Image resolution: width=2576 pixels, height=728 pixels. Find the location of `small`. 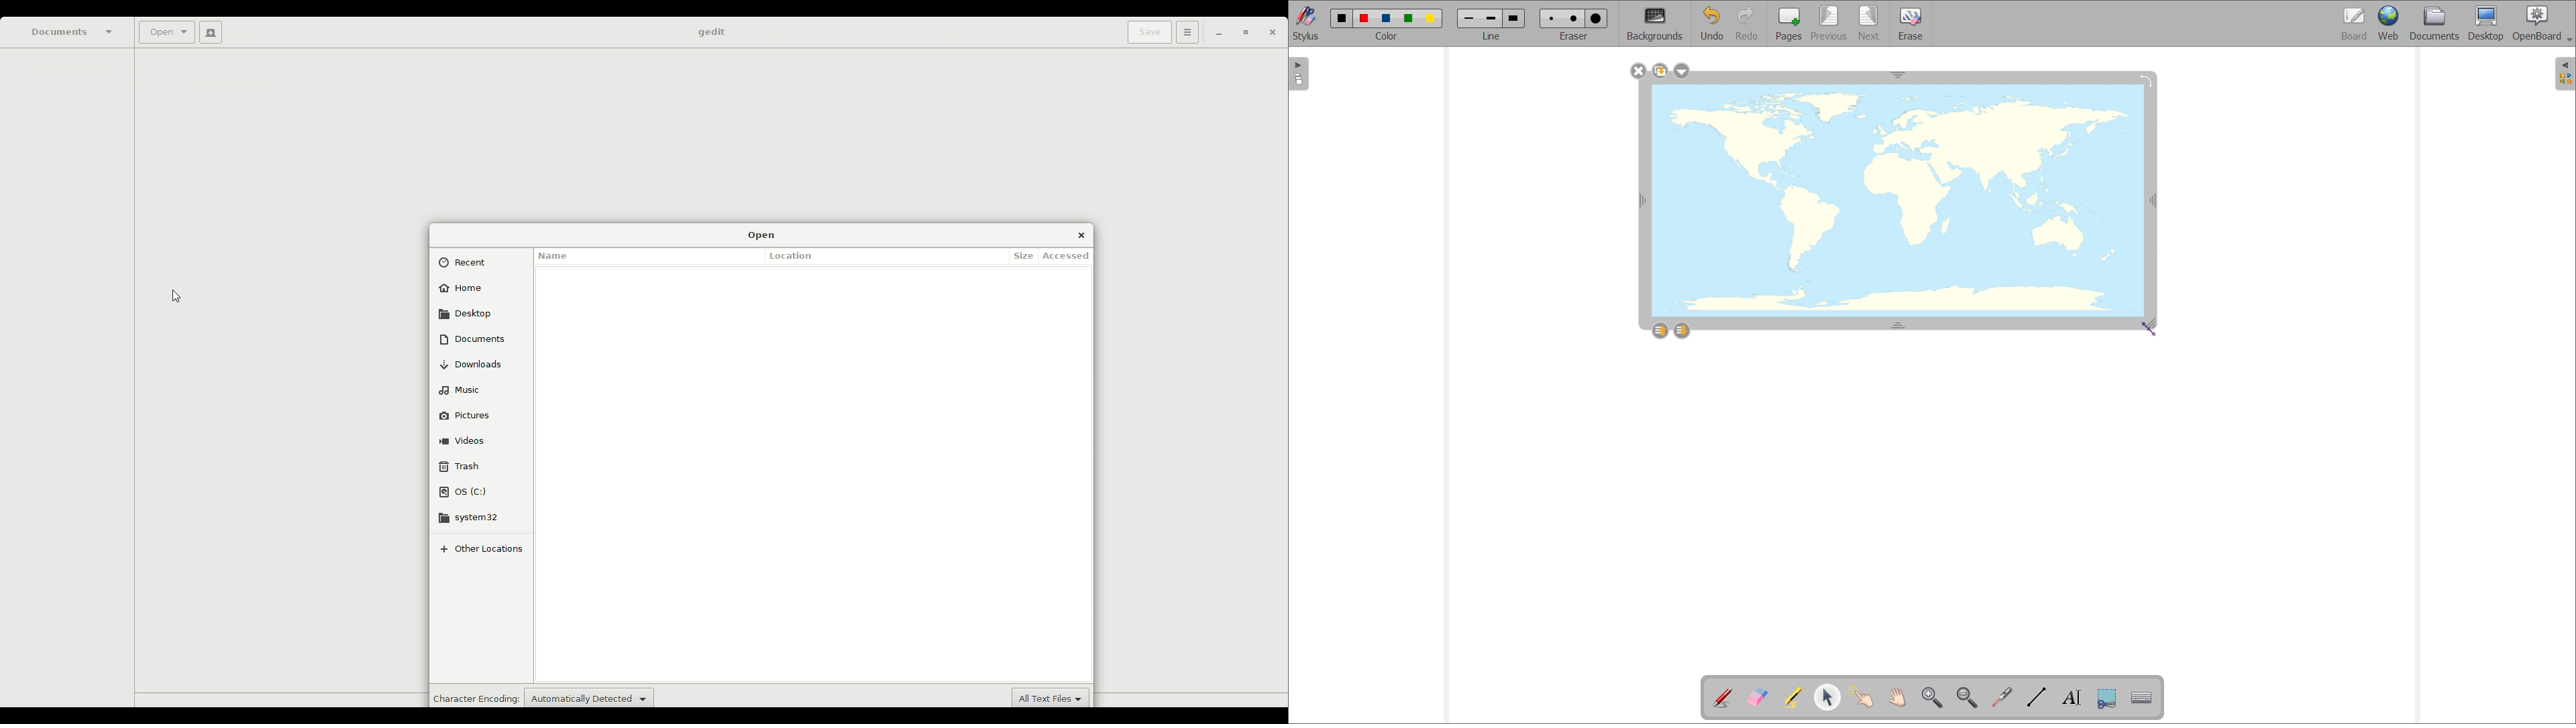

small is located at coordinates (1468, 19).